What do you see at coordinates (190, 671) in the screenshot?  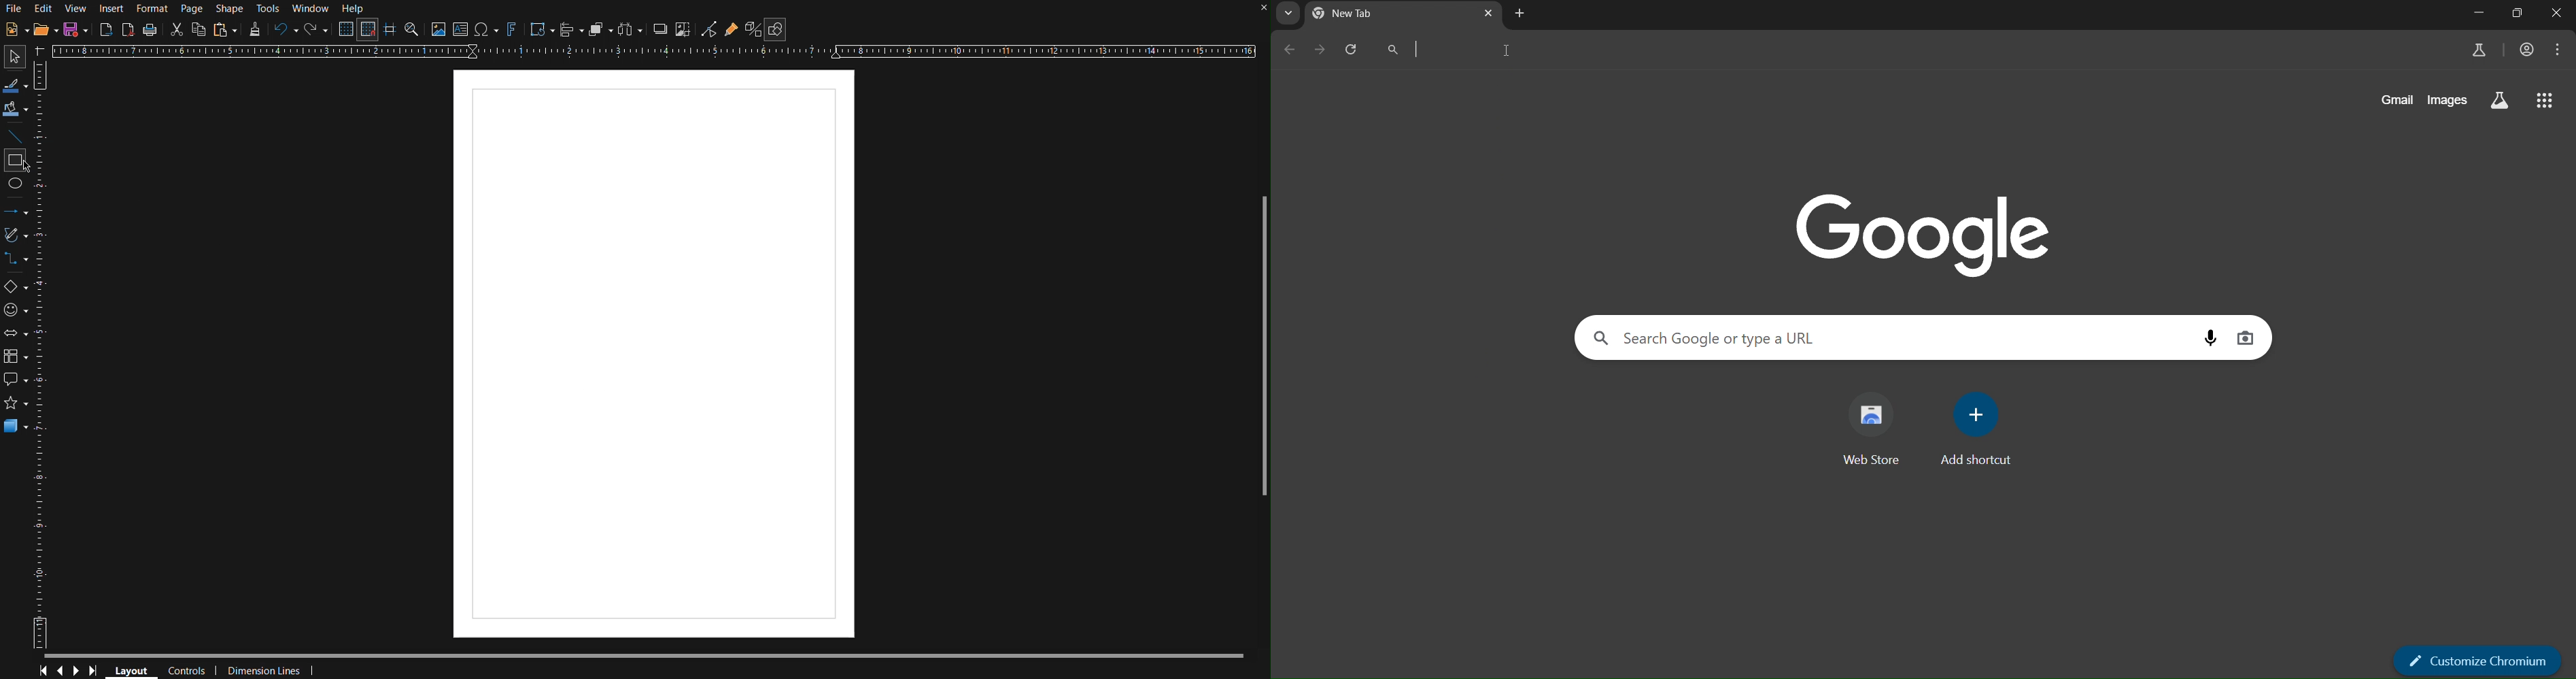 I see `Controls` at bounding box center [190, 671].